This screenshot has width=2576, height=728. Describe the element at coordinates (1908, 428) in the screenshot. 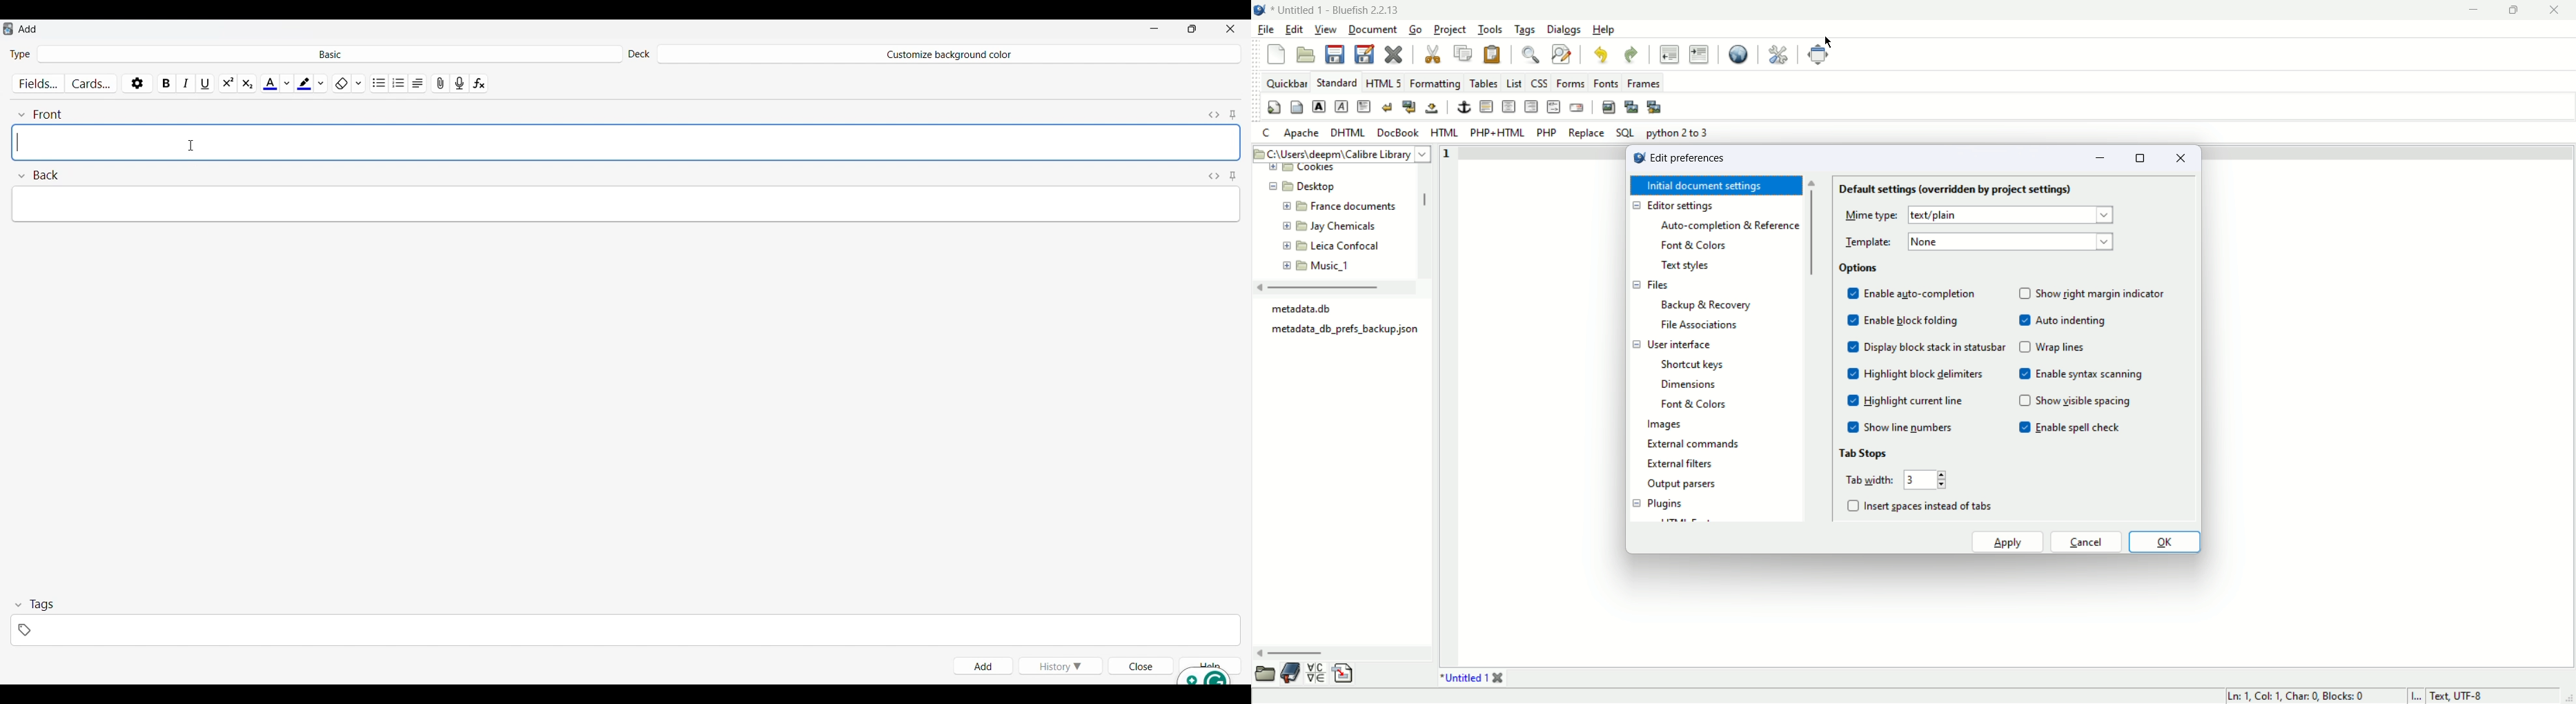

I see `show line numbers` at that location.